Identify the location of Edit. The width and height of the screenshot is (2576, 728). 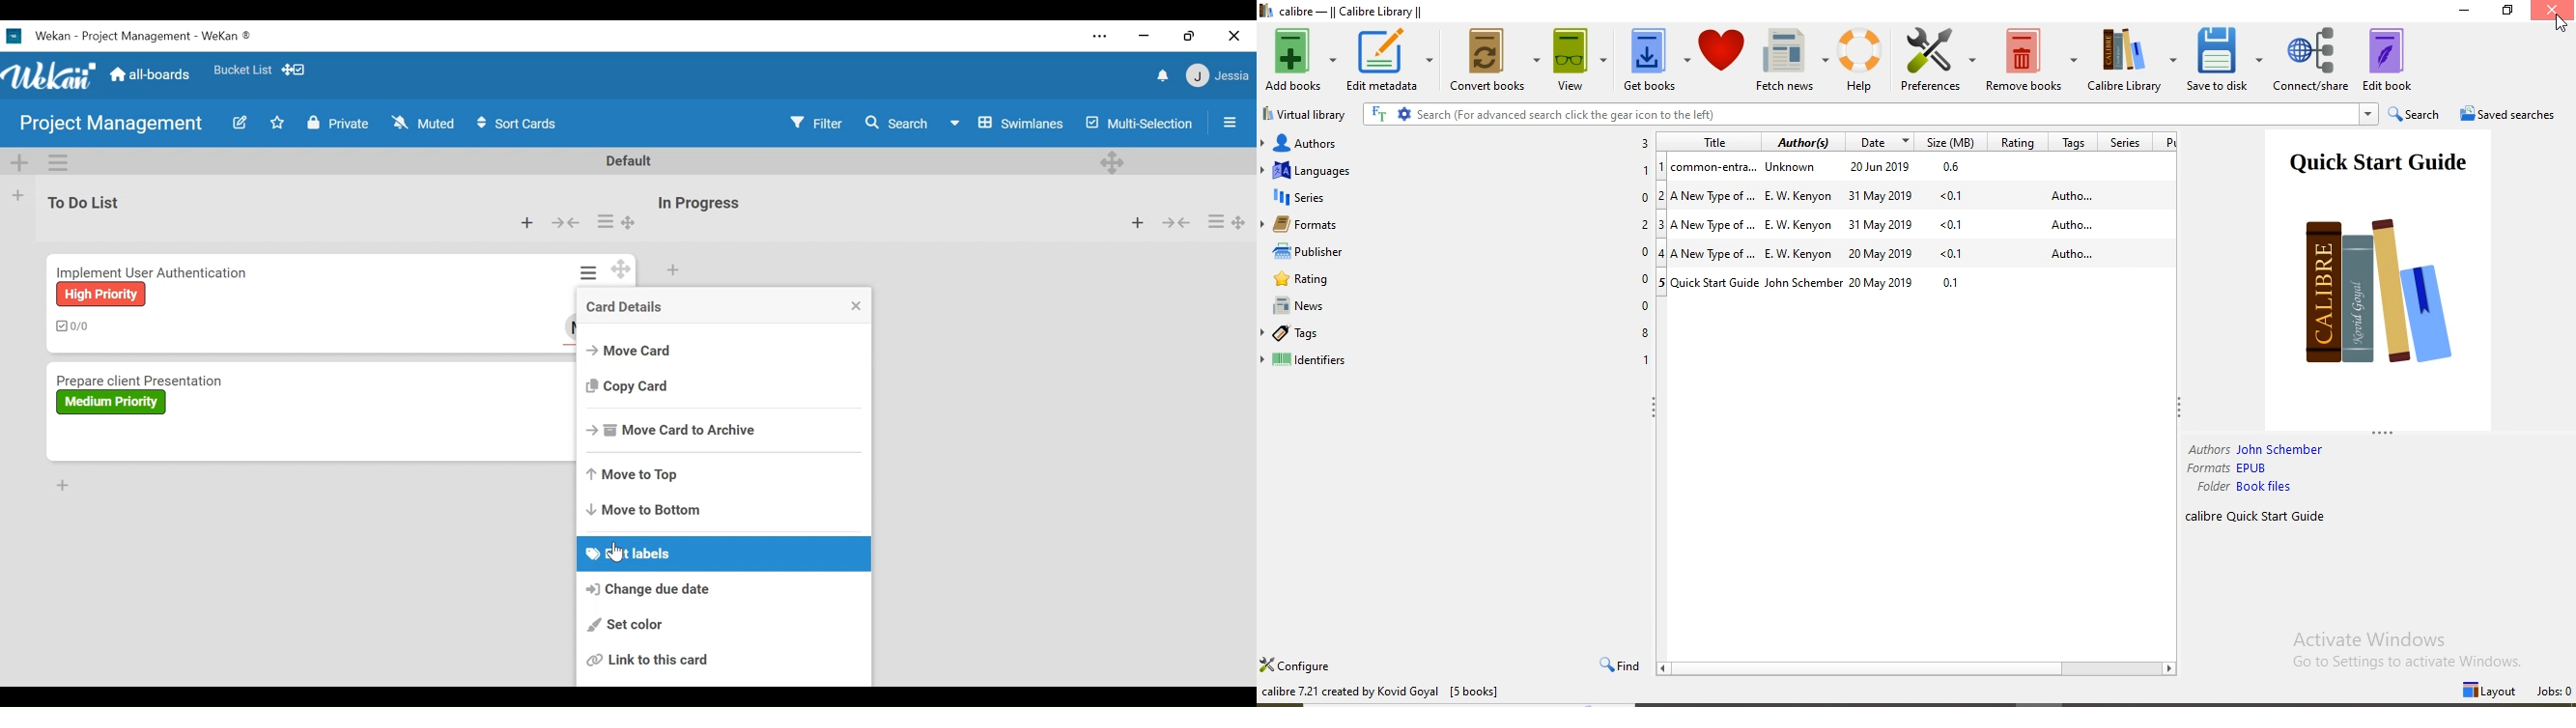
(240, 122).